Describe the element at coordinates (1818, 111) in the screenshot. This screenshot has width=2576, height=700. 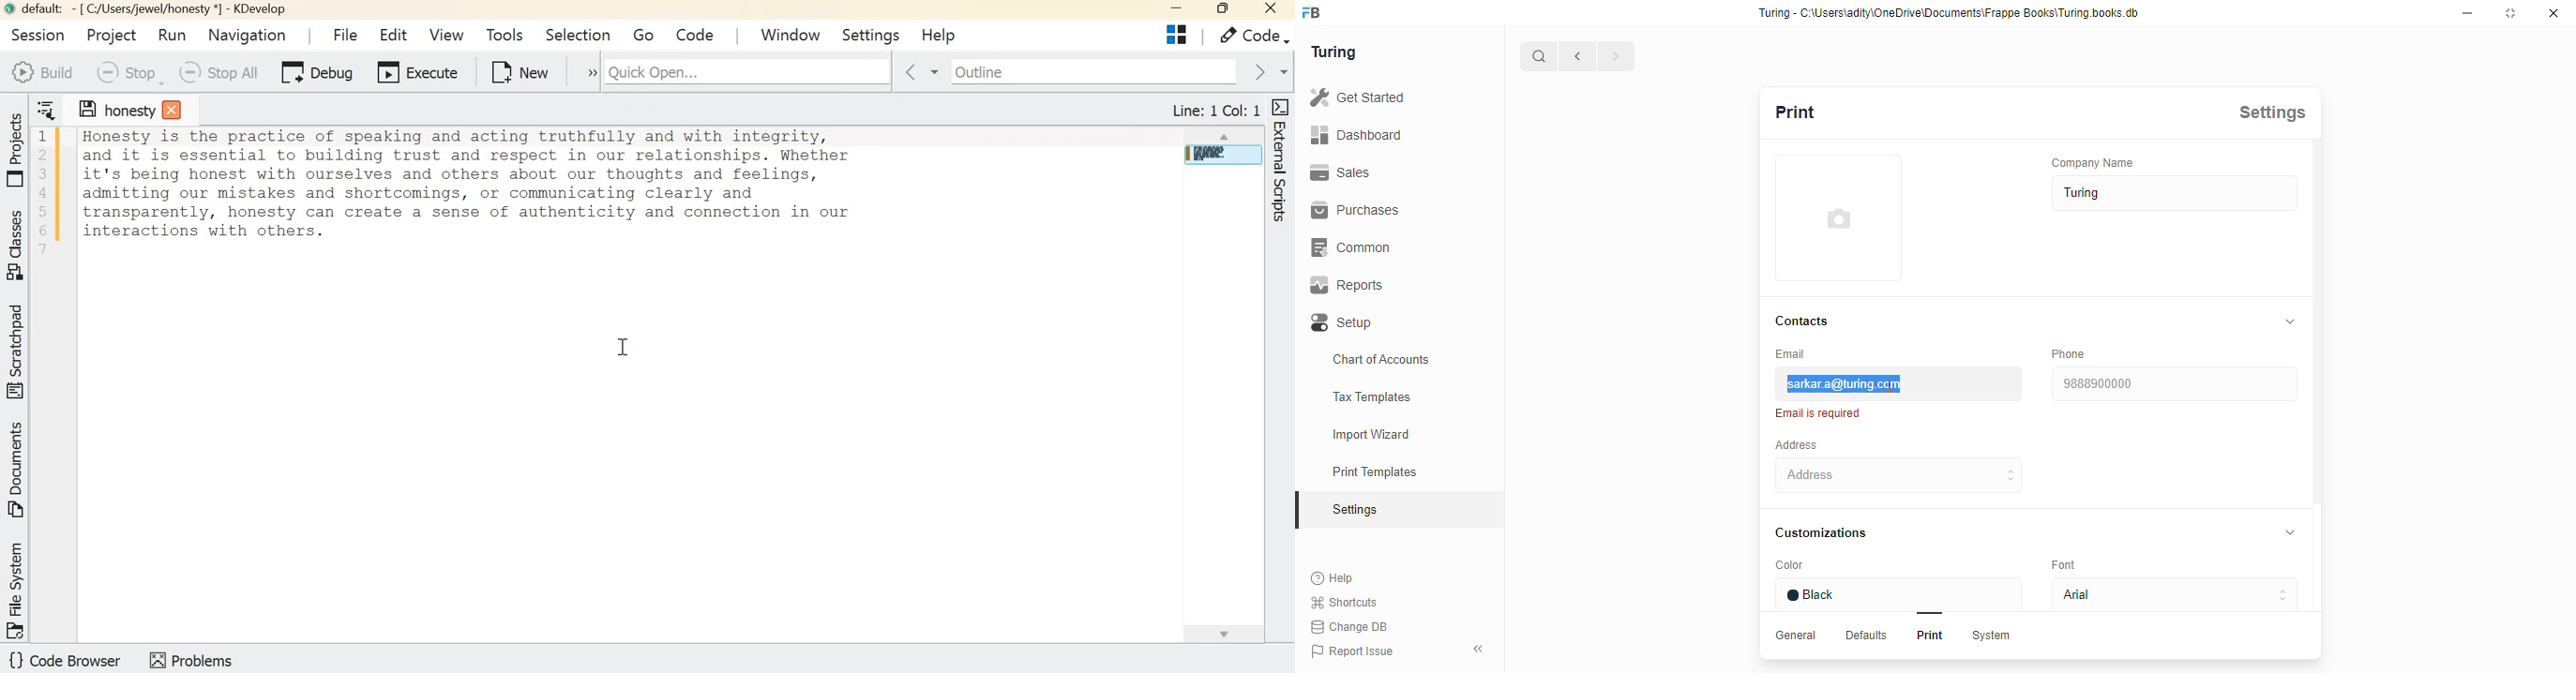
I see `Print` at that location.